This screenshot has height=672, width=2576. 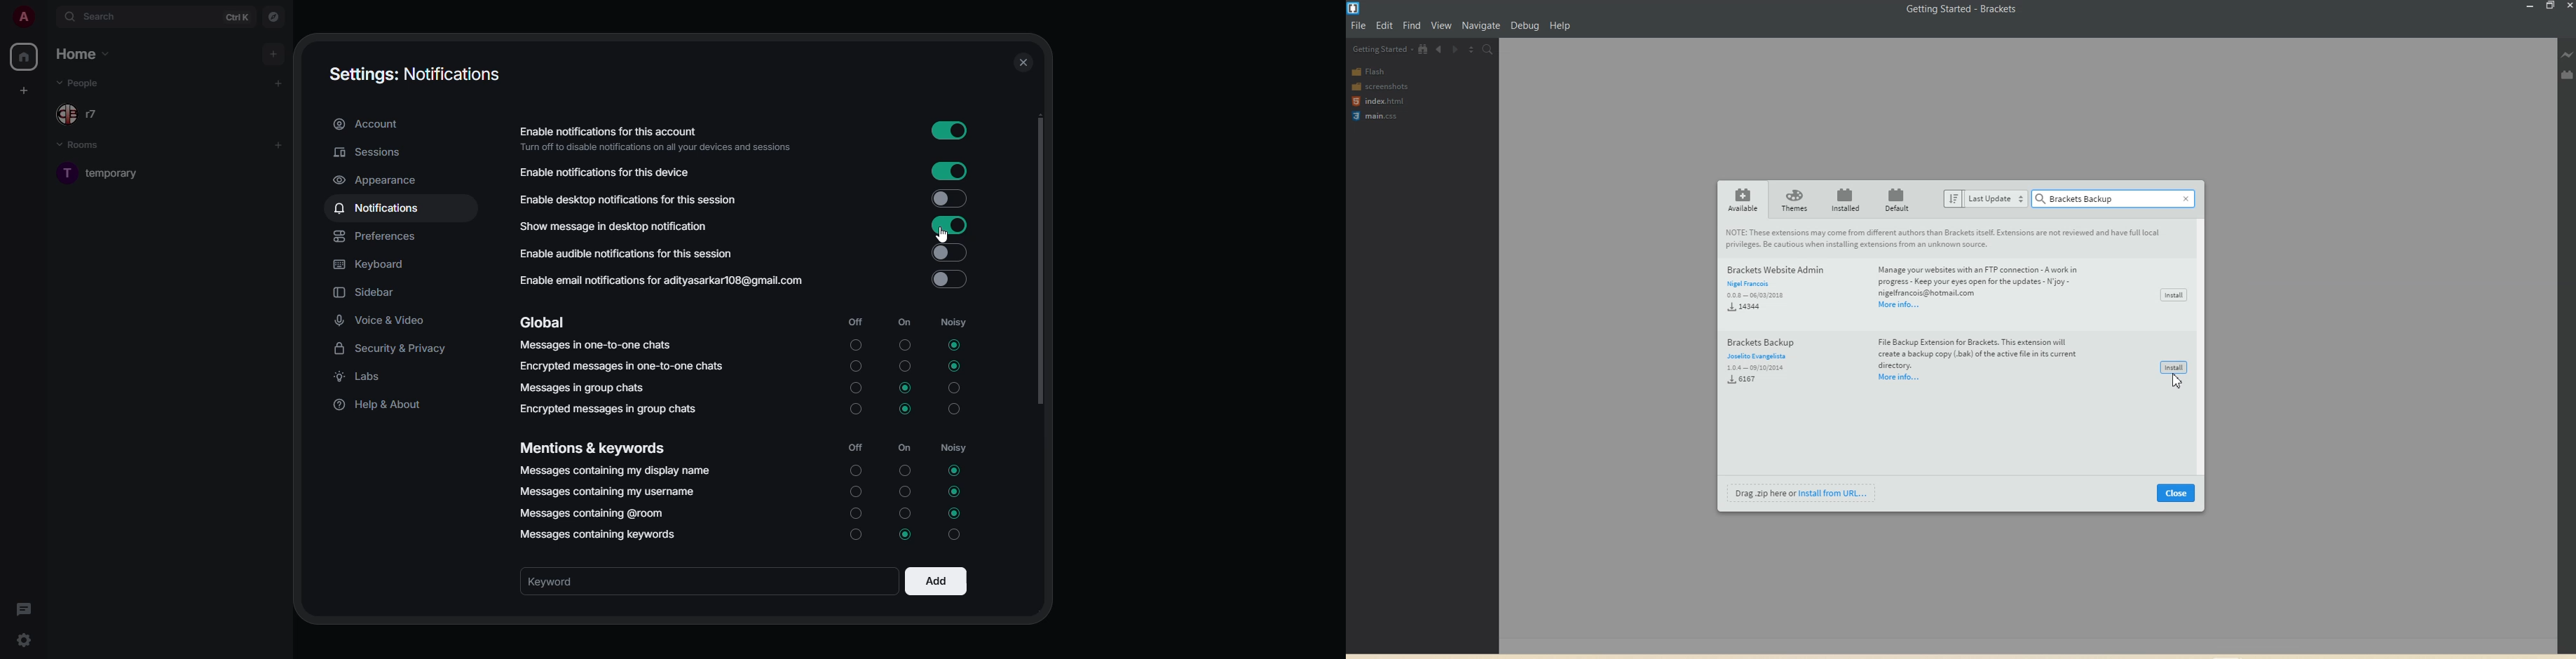 What do you see at coordinates (369, 153) in the screenshot?
I see `sessions` at bounding box center [369, 153].